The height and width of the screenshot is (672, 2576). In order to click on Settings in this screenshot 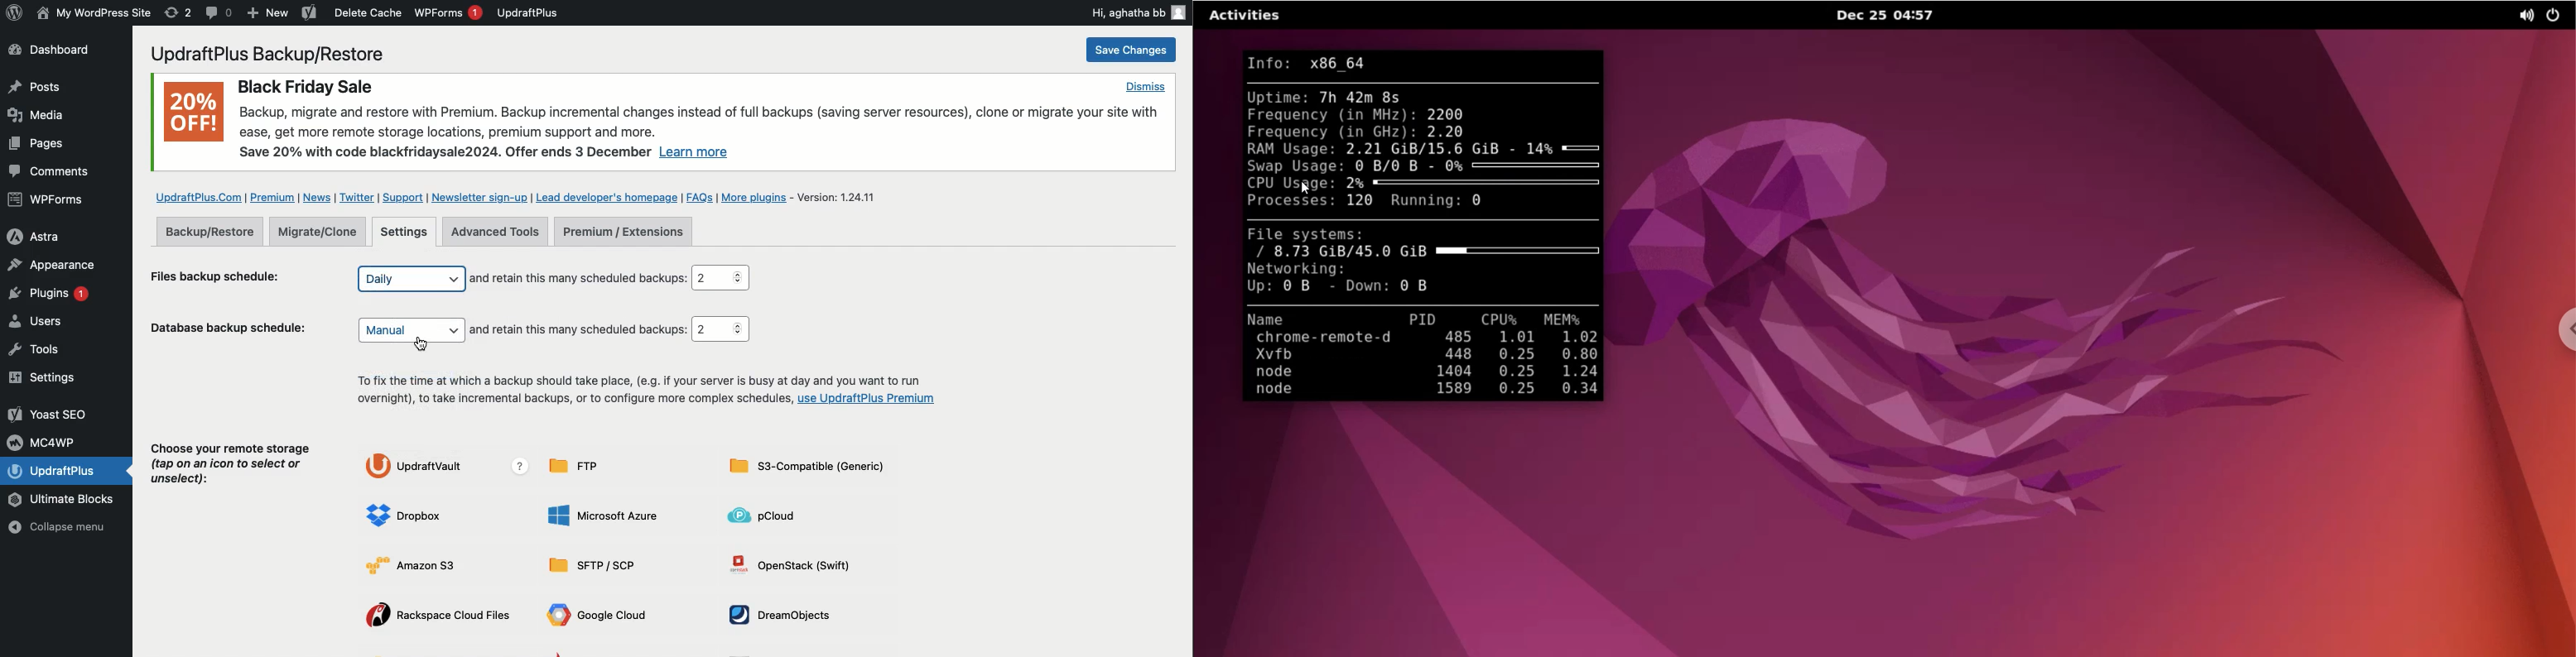, I will do `click(47, 378)`.